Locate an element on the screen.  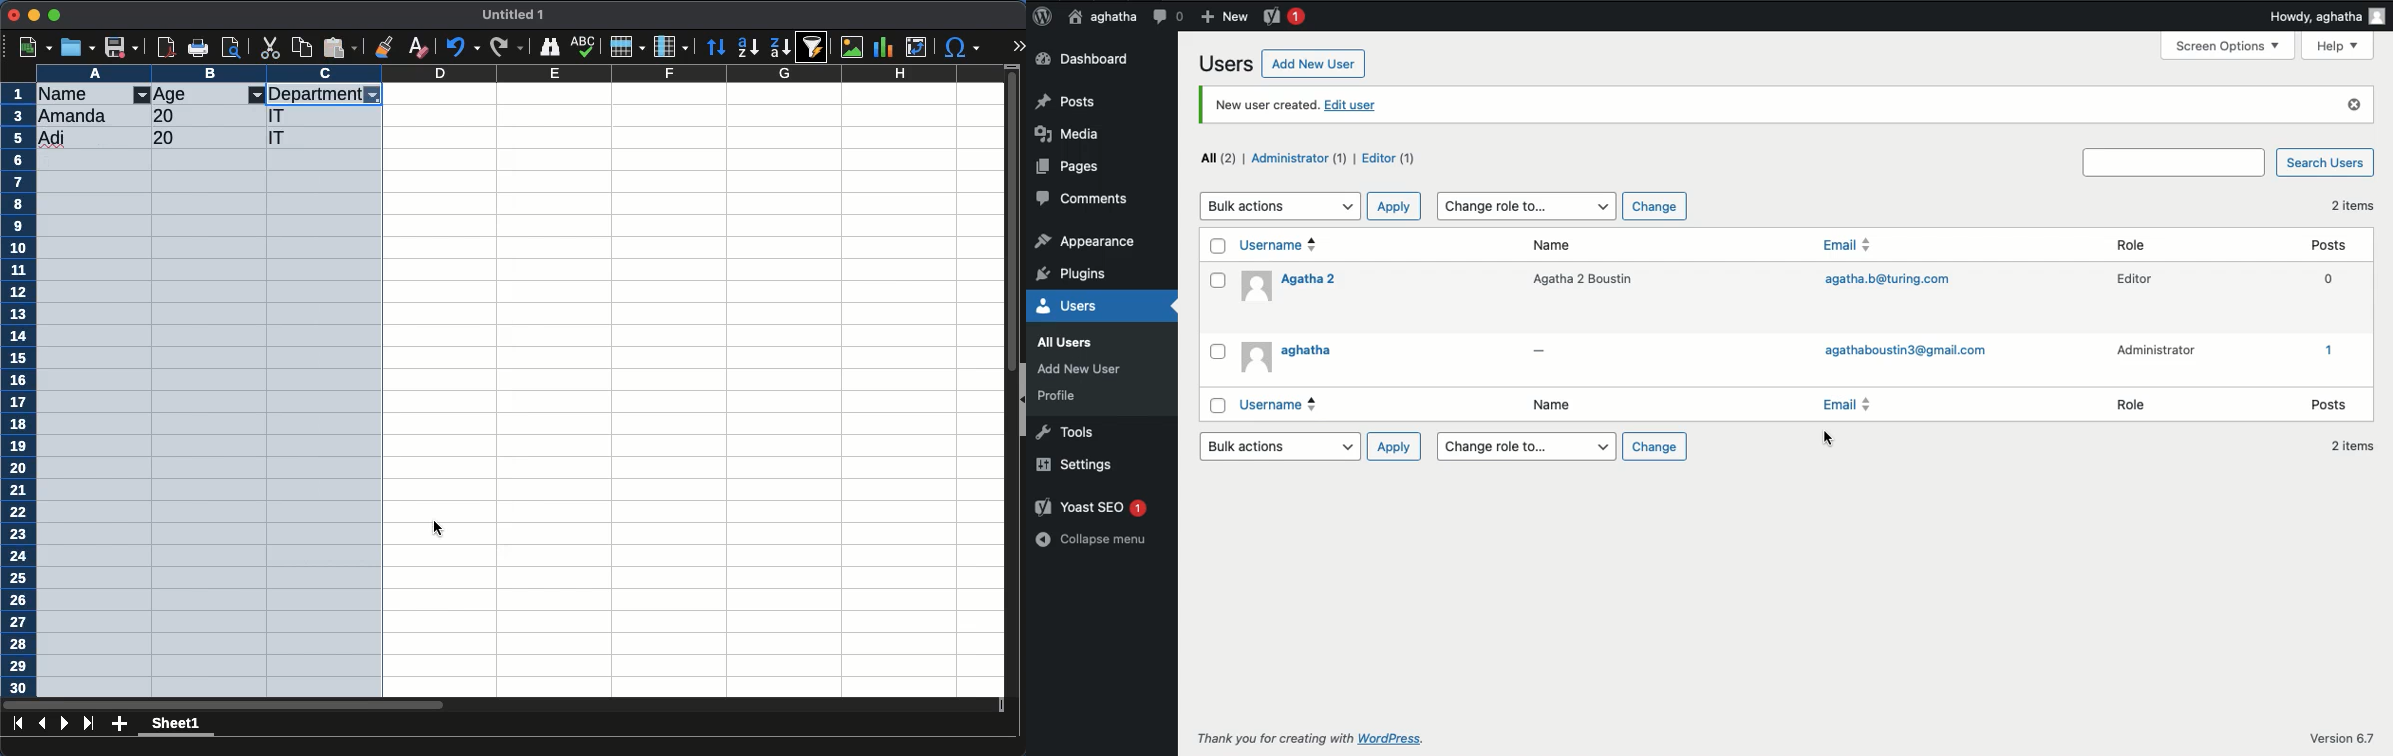
agathabousin3@gmail.com is located at coordinates (1901, 354).